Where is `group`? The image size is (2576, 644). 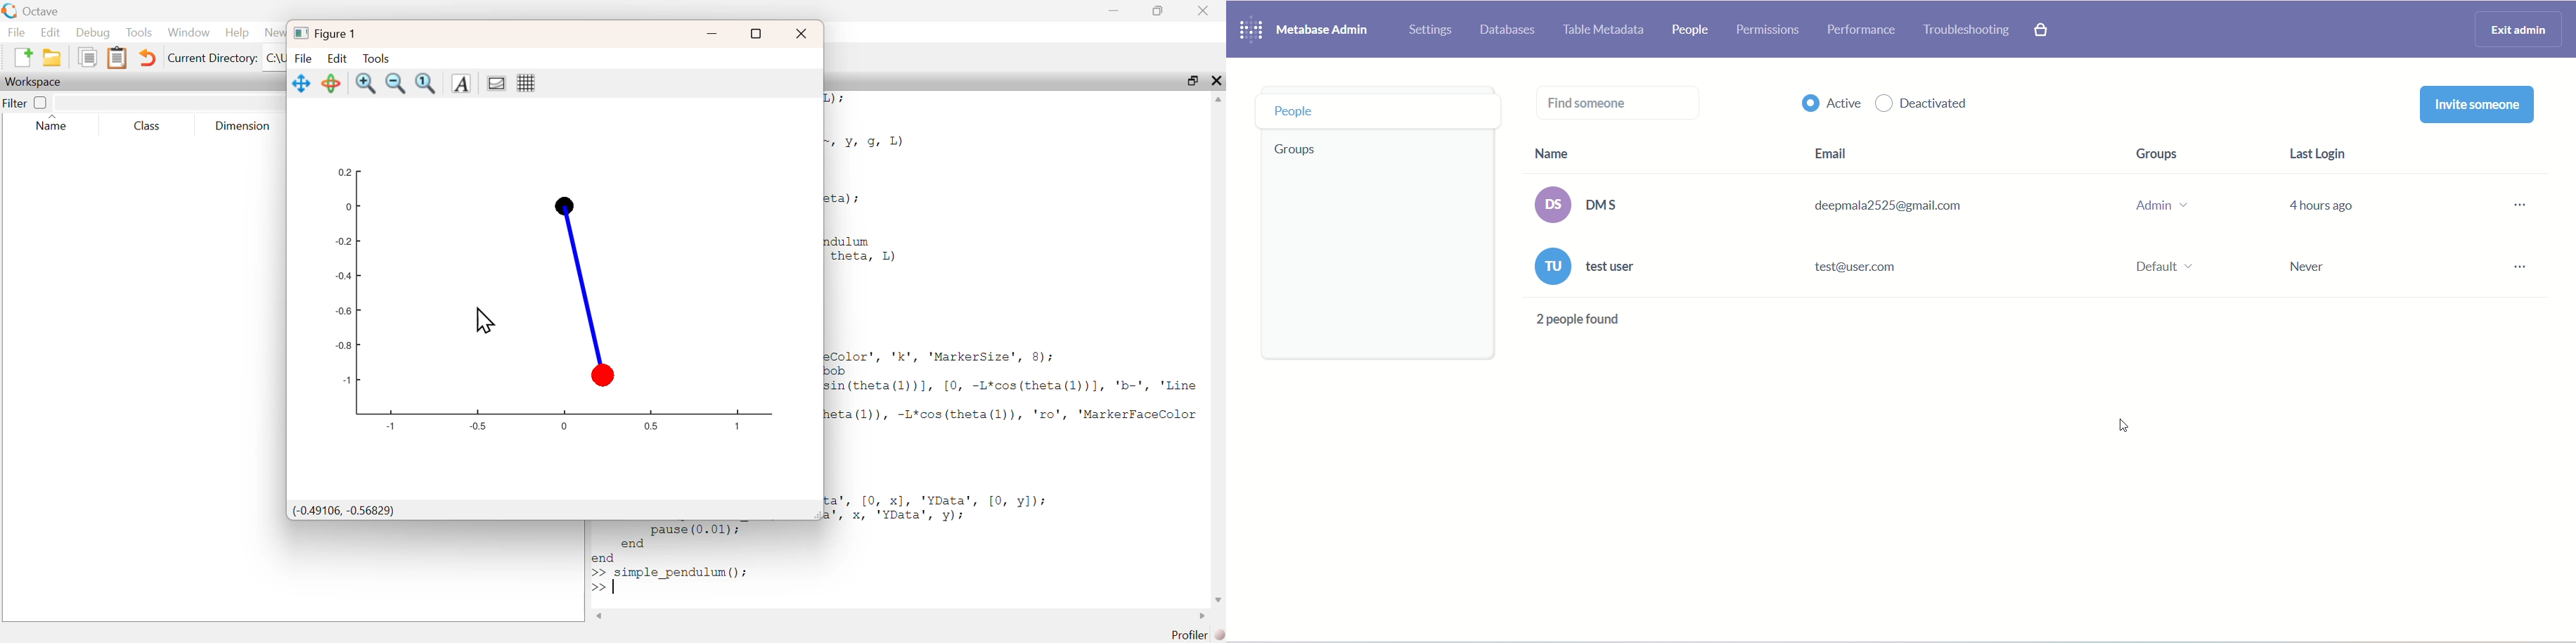 group is located at coordinates (1293, 153).